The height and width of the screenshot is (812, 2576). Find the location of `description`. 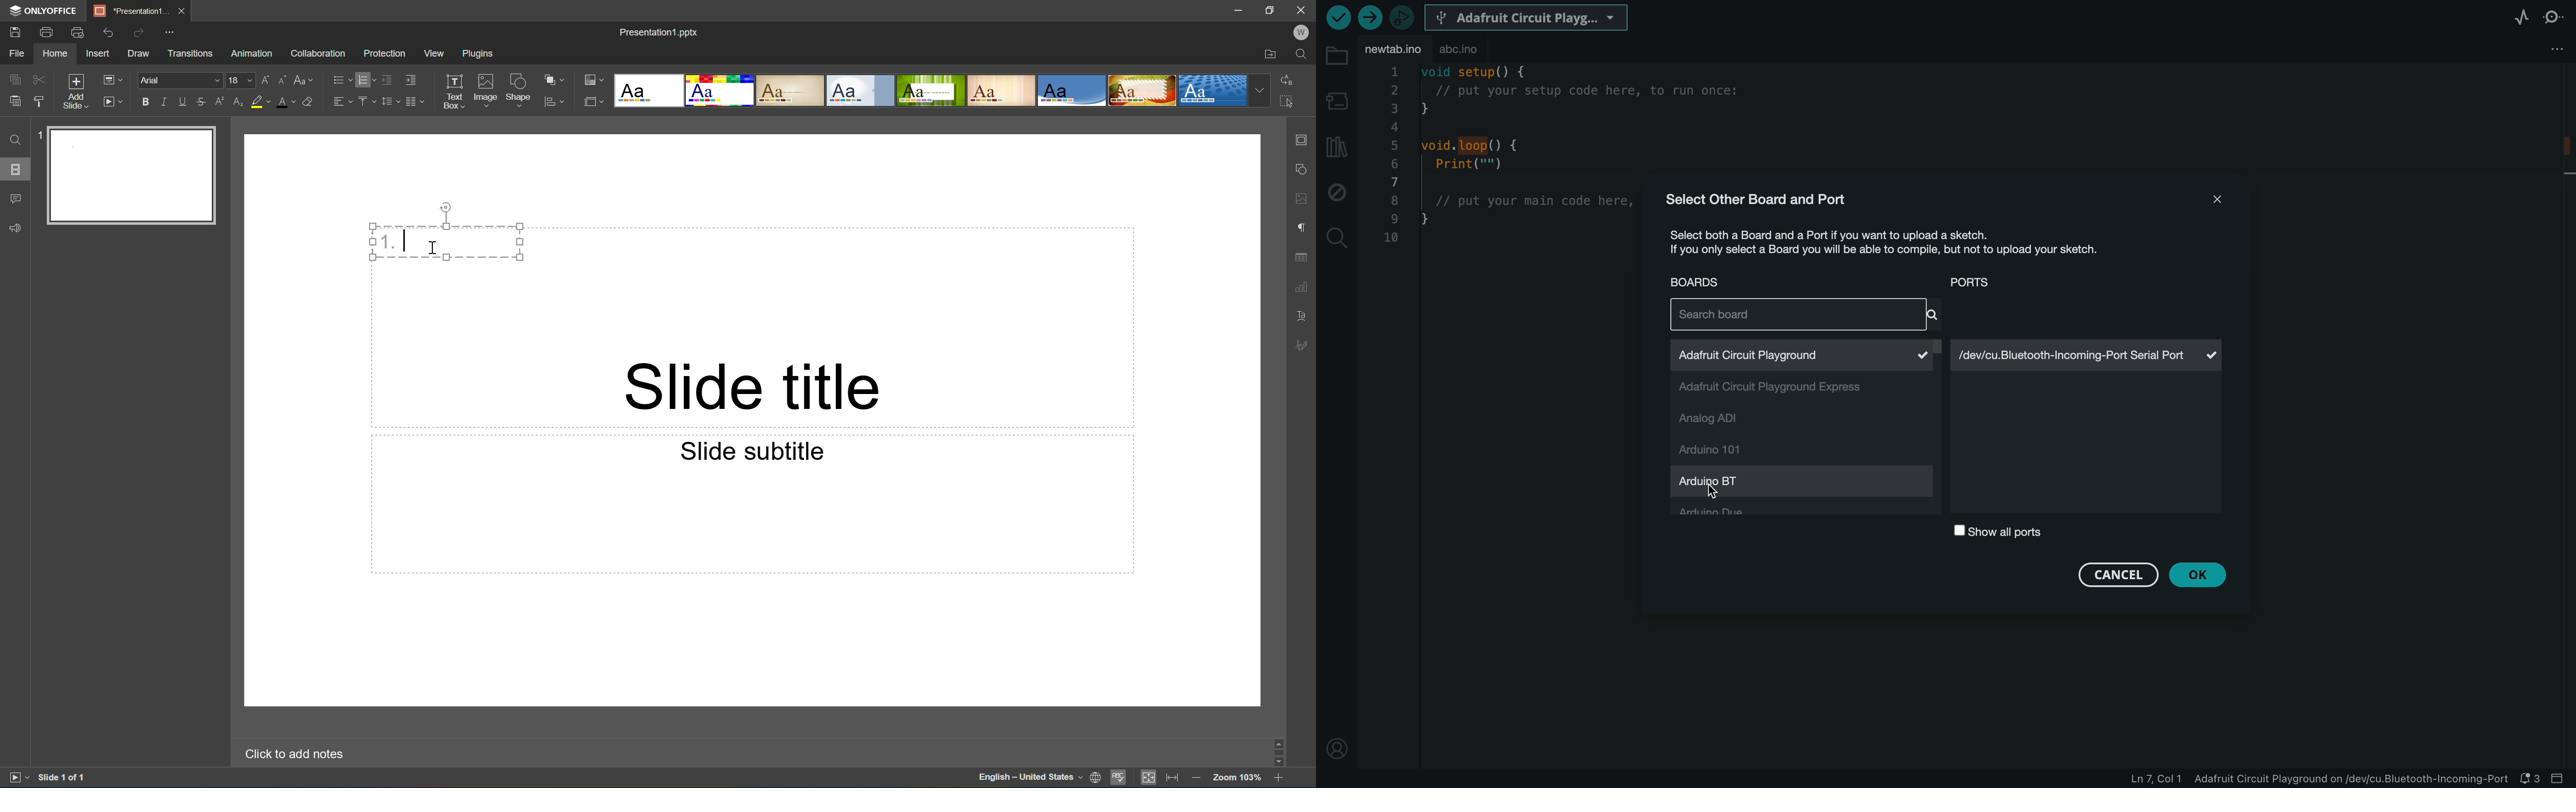

description is located at coordinates (1904, 246).